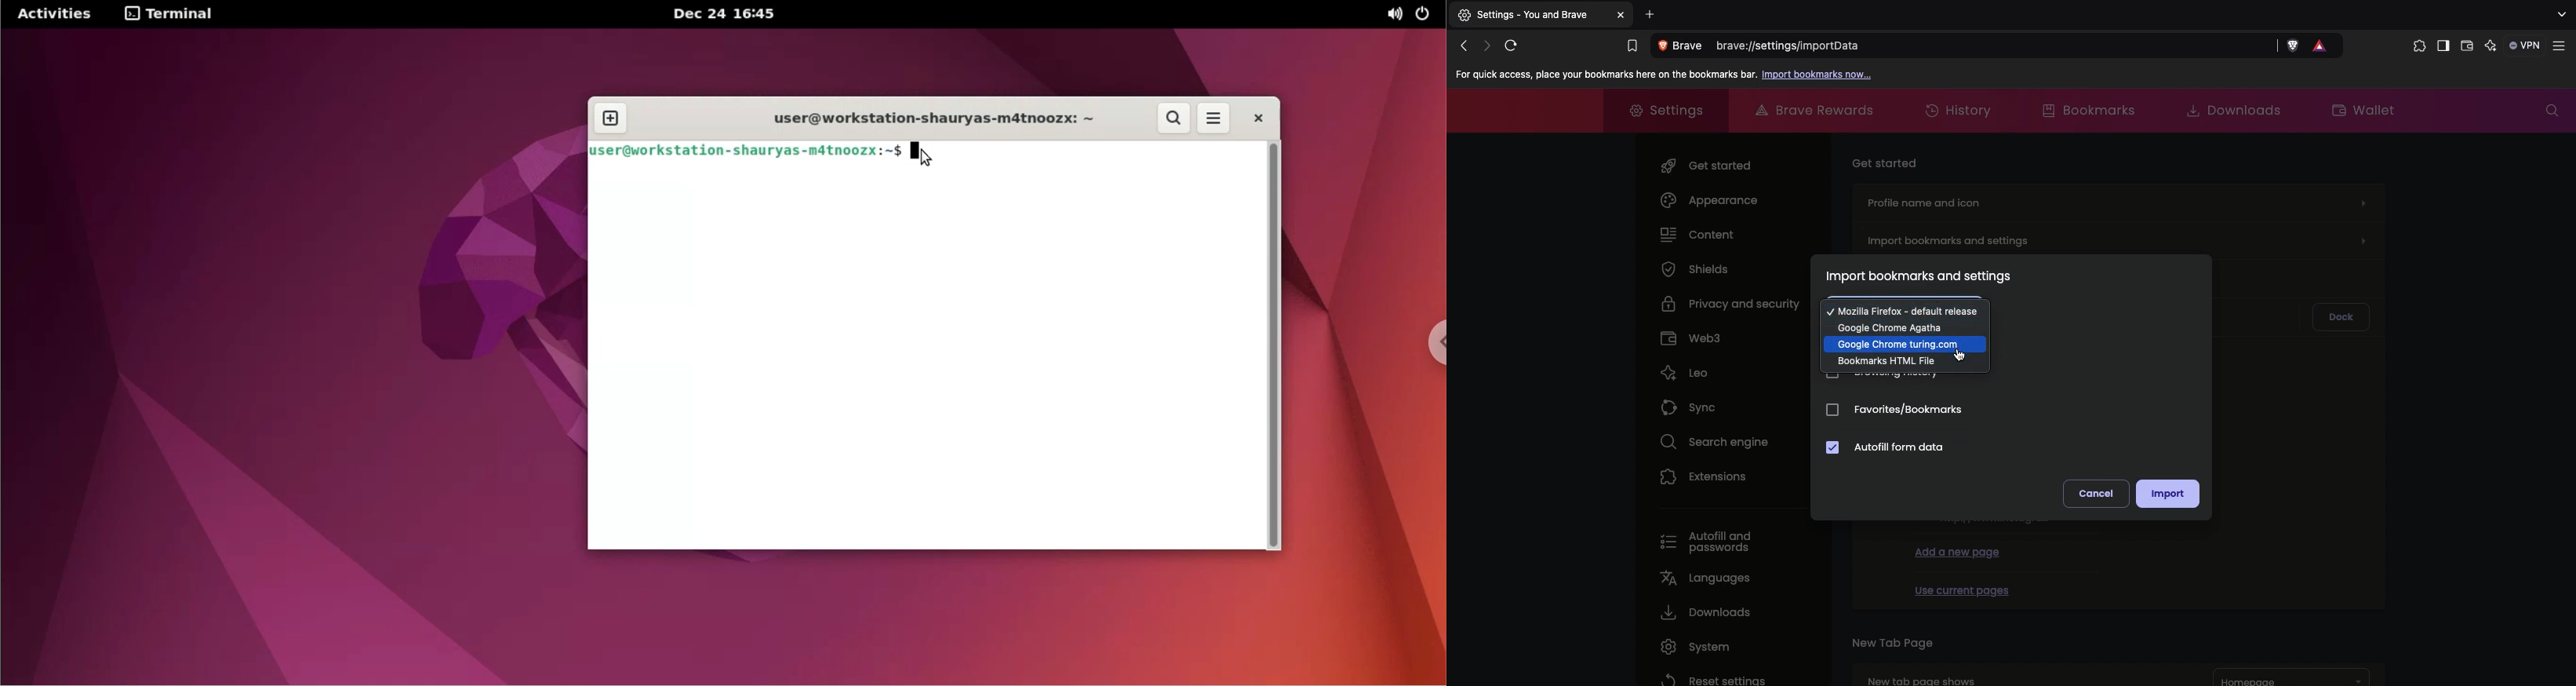 The width and height of the screenshot is (2576, 700). What do you see at coordinates (1959, 356) in the screenshot?
I see `cursor` at bounding box center [1959, 356].